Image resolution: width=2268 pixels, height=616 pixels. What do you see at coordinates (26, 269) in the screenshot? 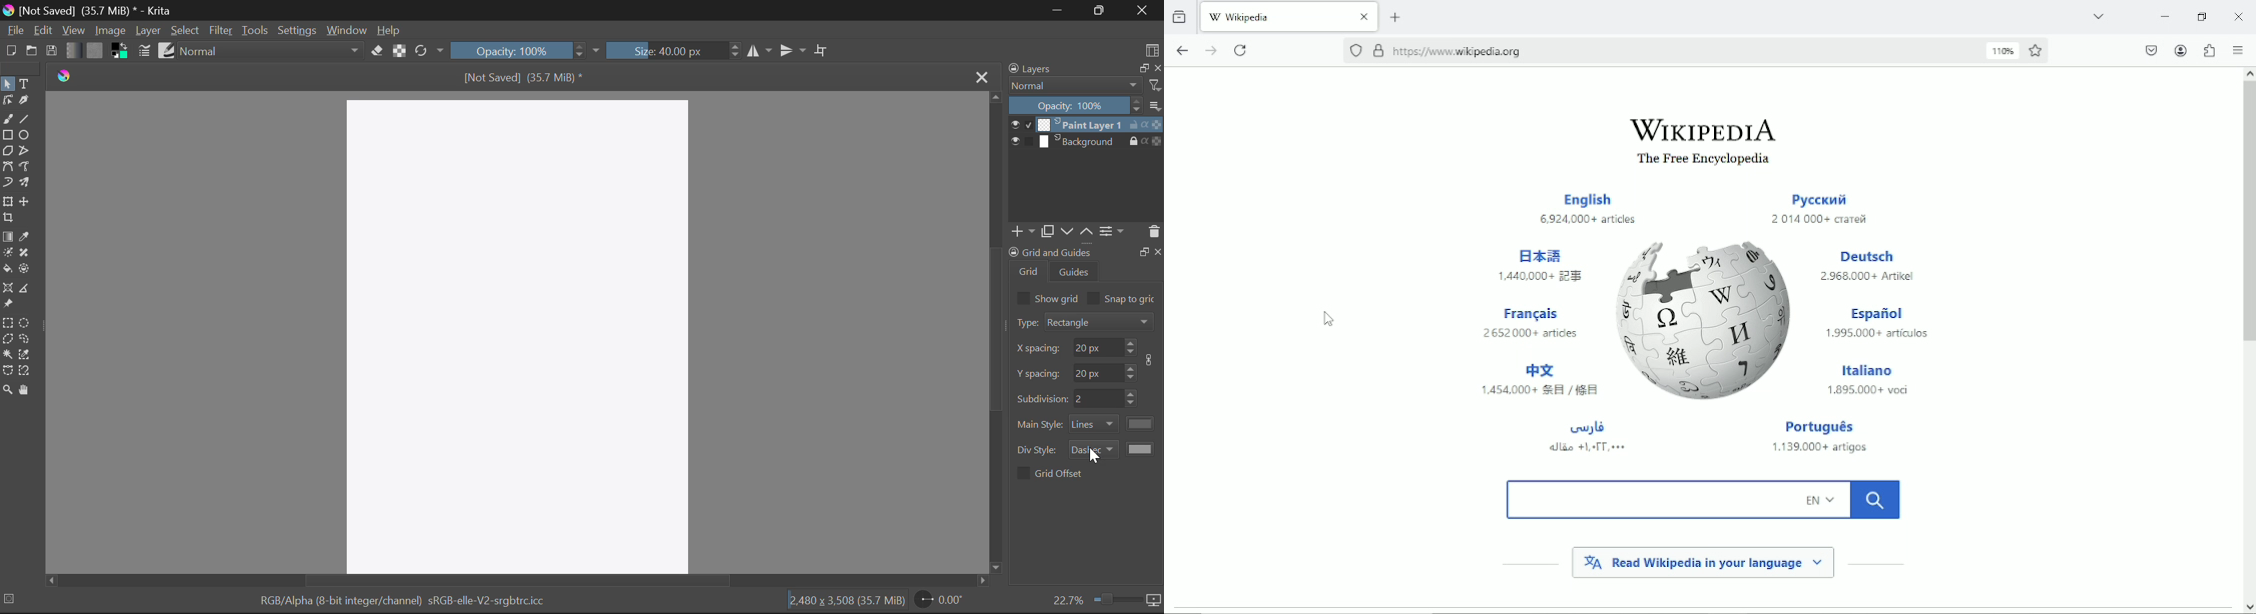
I see `Enclose and fill` at bounding box center [26, 269].